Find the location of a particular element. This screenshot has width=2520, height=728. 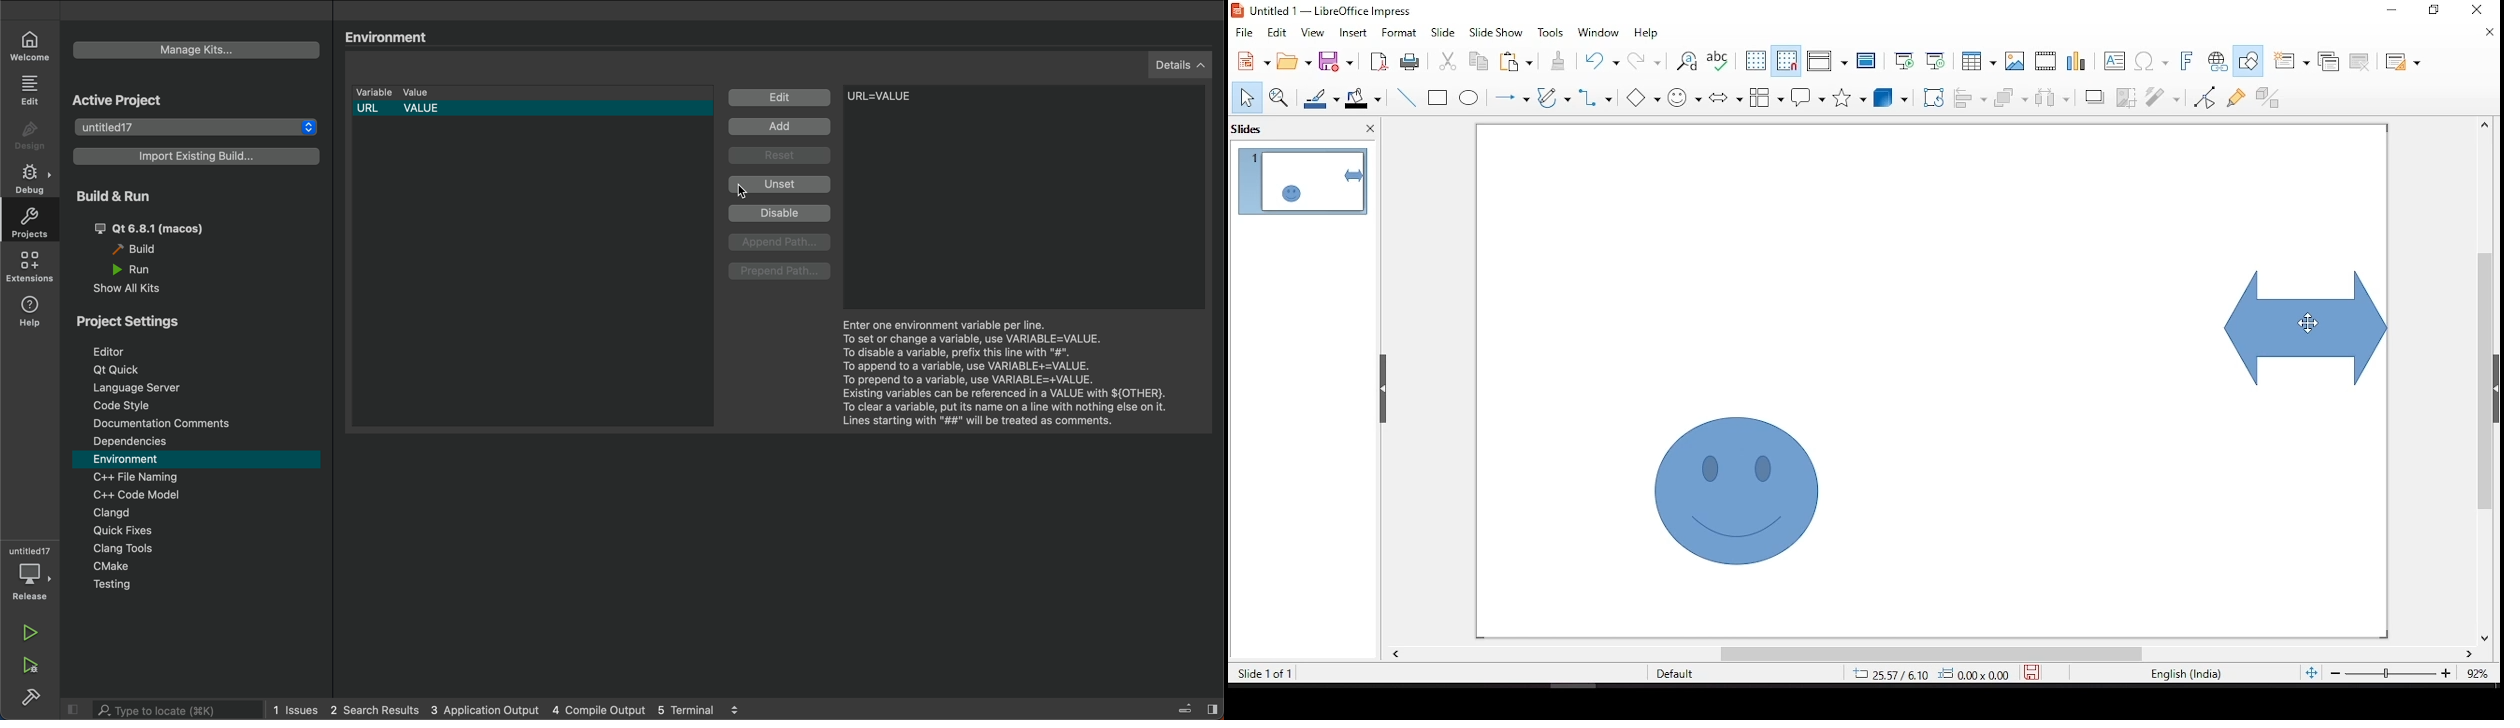

open is located at coordinates (1294, 61).